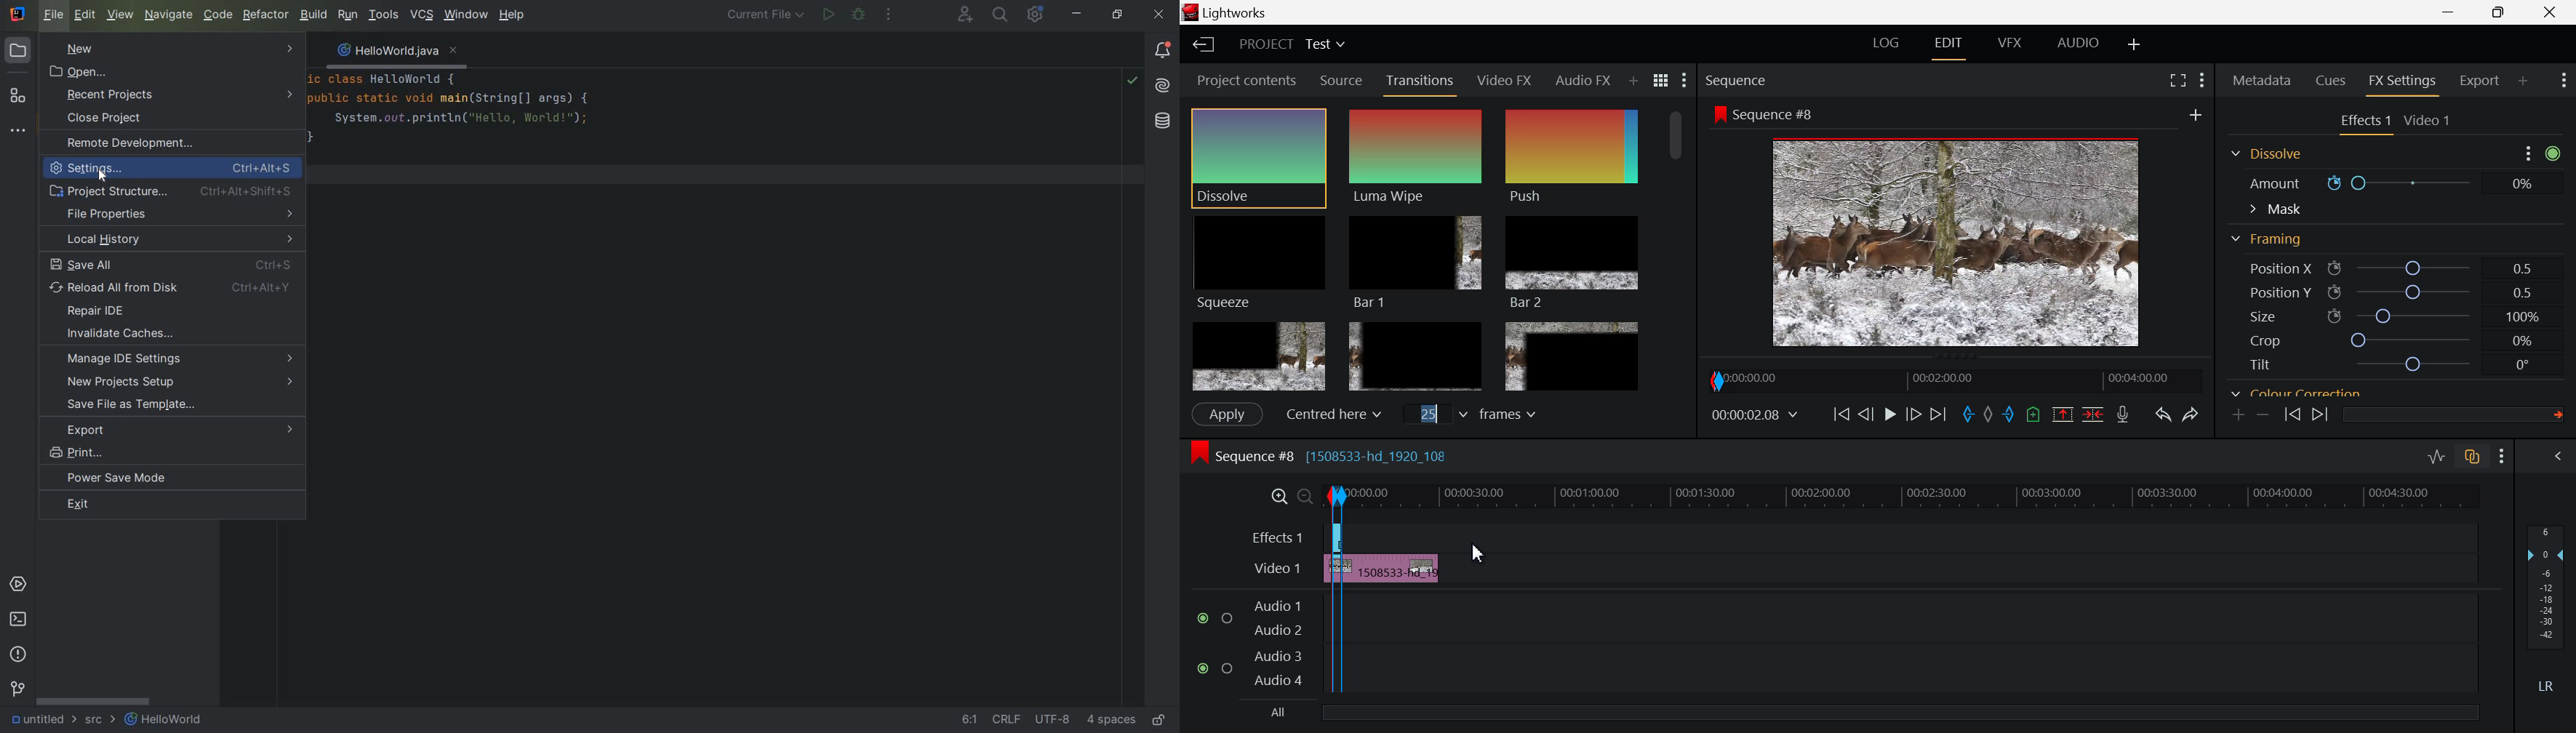 This screenshot has height=756, width=2576. I want to click on All, so click(1280, 713).